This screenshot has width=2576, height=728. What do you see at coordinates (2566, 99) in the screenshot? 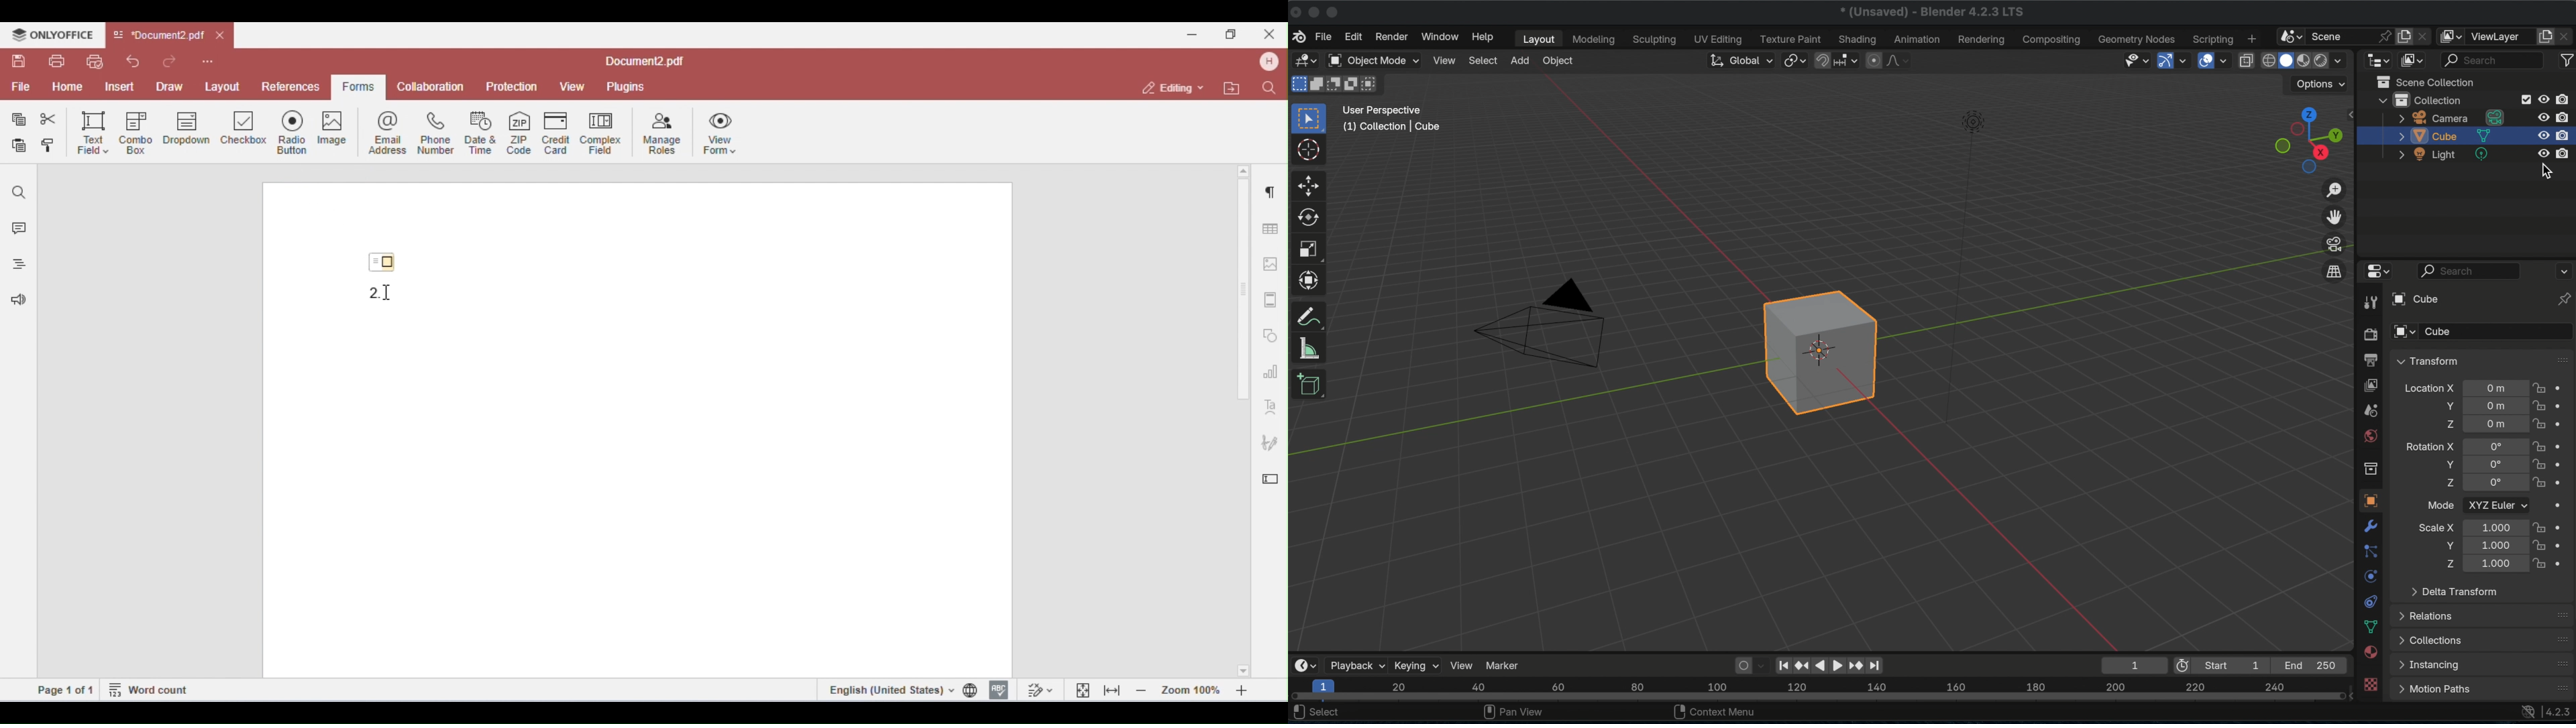
I see `disable in renders` at bounding box center [2566, 99].